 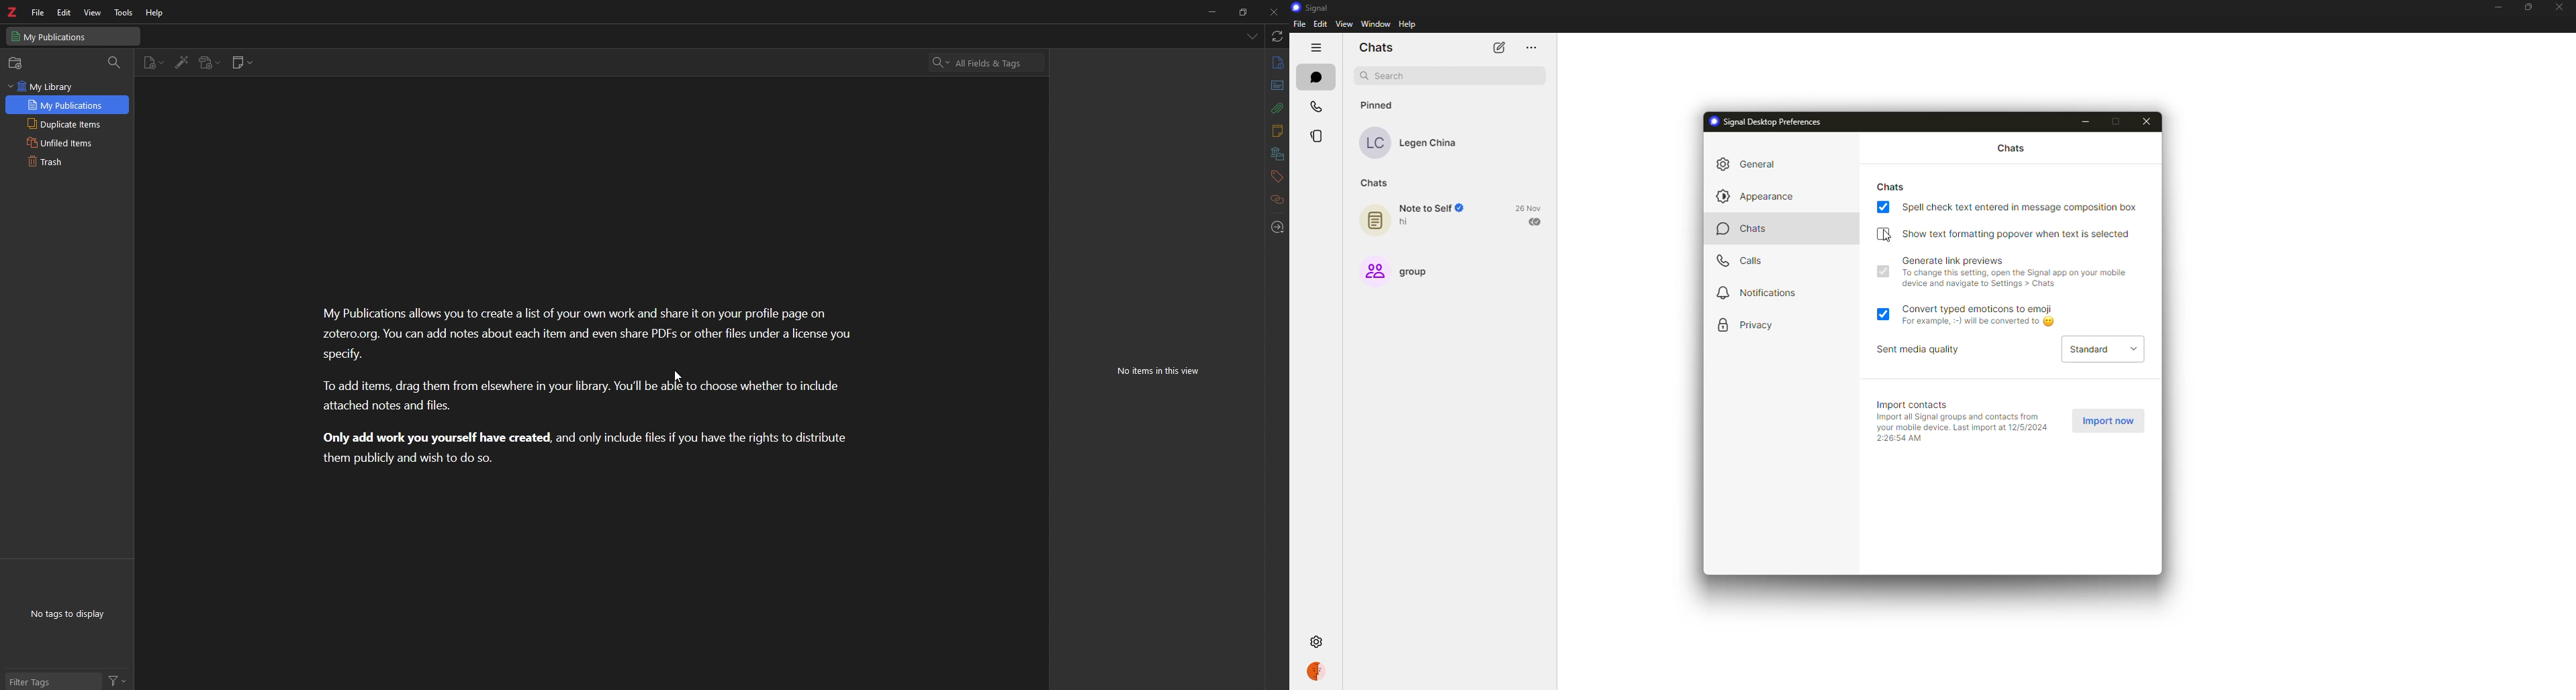 I want to click on chats, so click(x=1752, y=230).